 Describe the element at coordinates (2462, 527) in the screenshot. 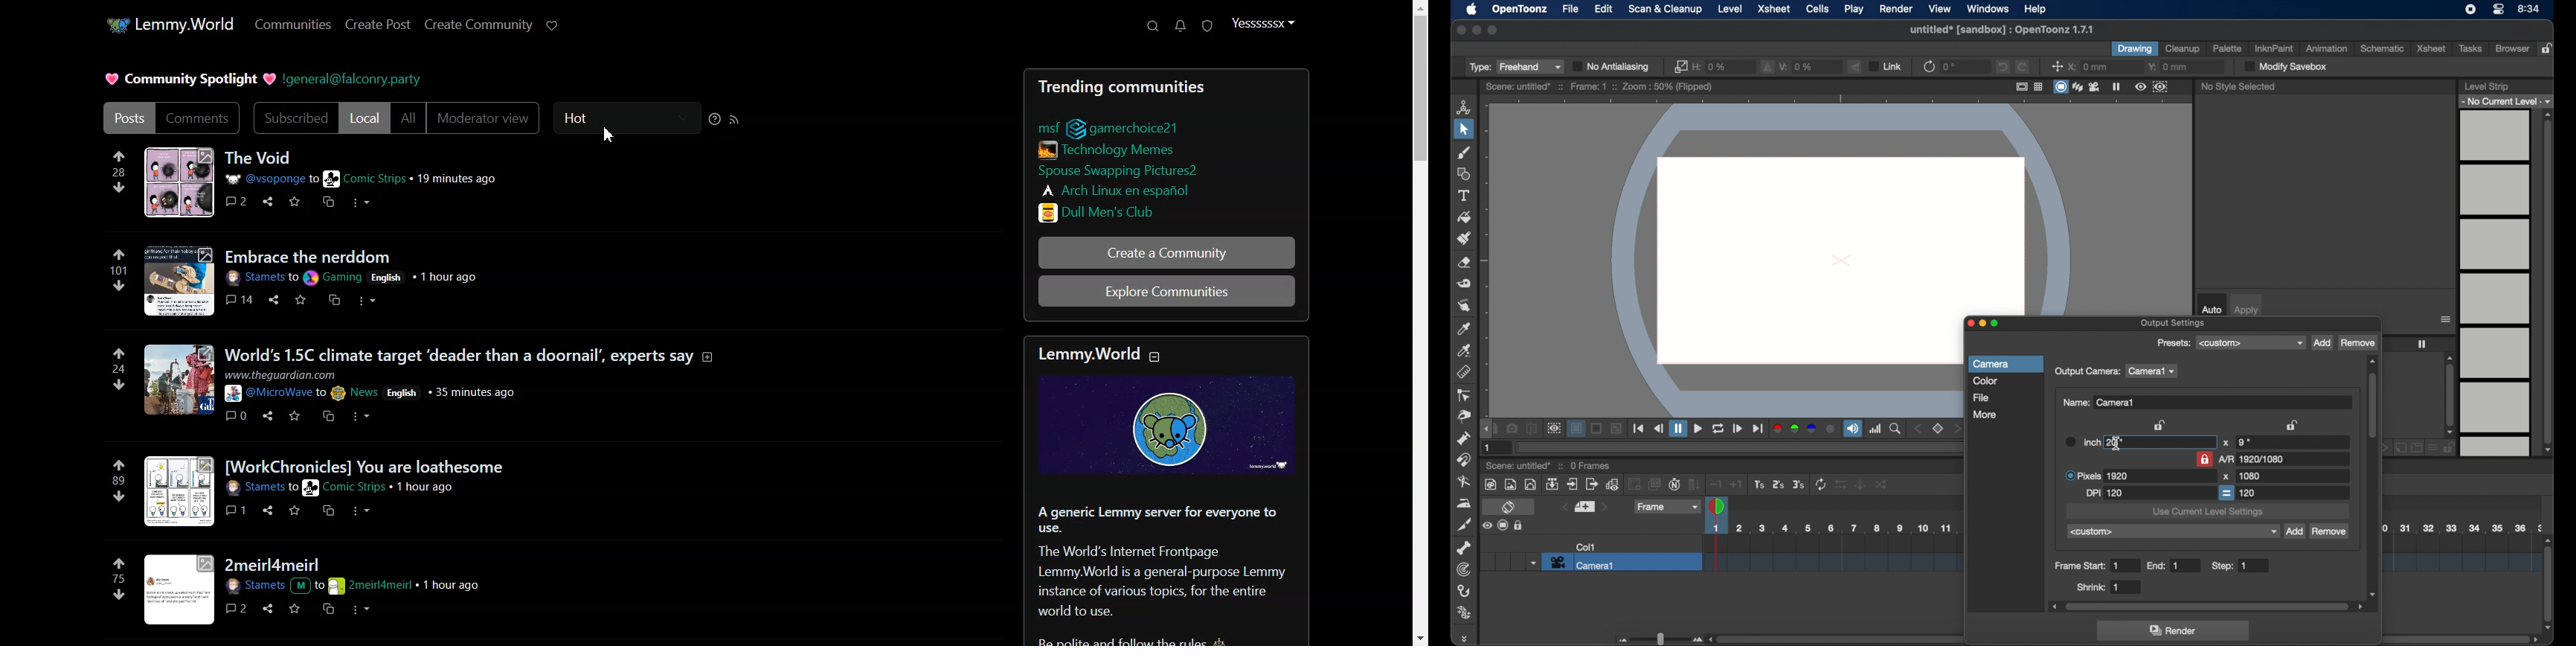

I see `scene scale` at that location.